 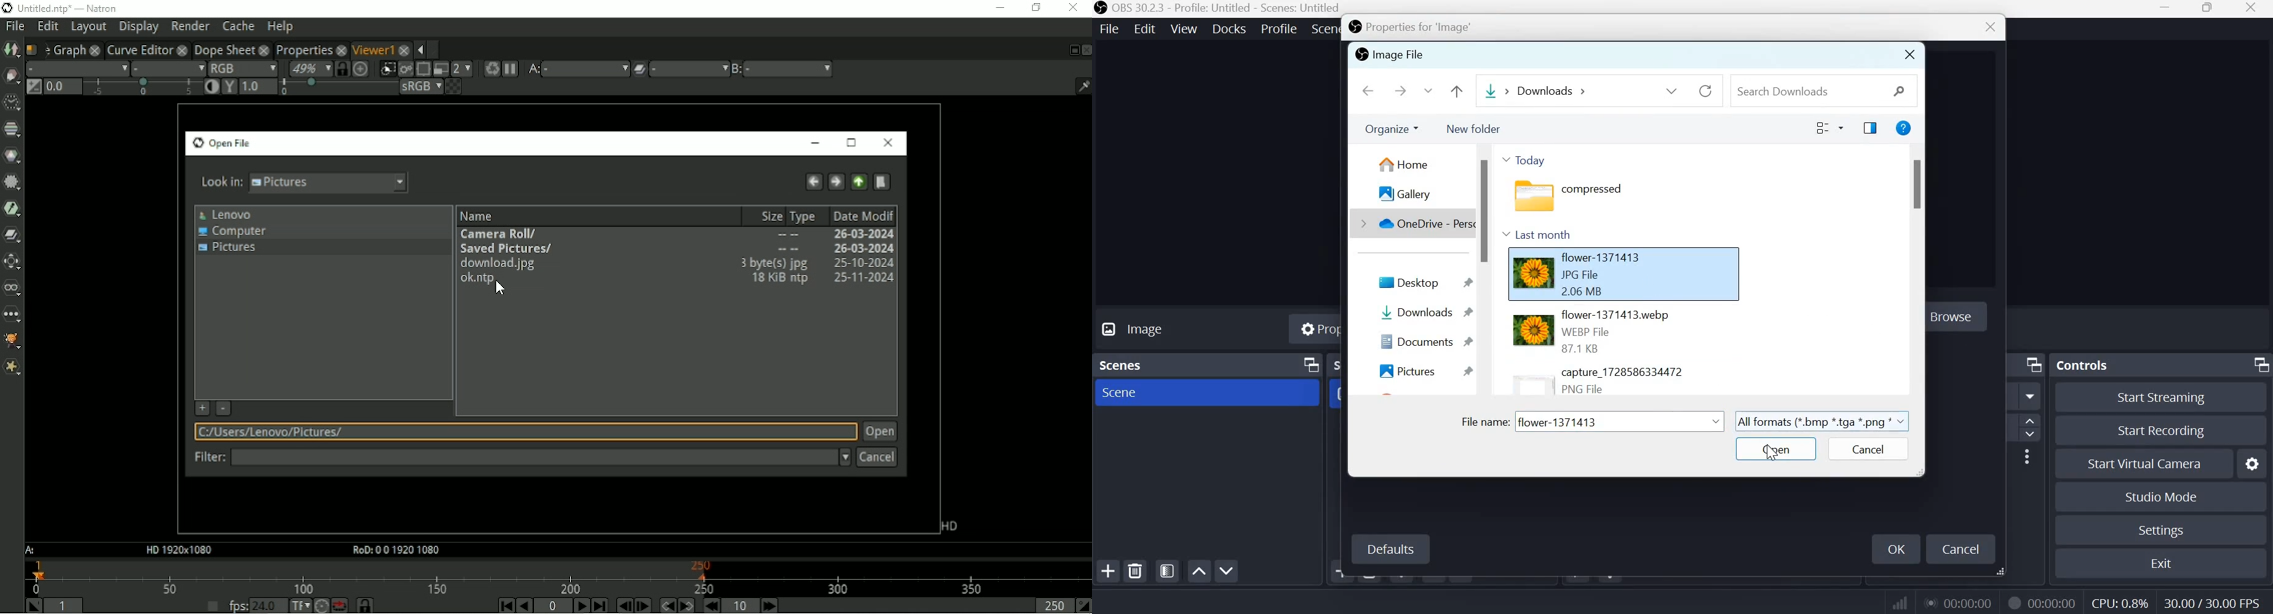 What do you see at coordinates (1072, 8) in the screenshot?
I see `Close` at bounding box center [1072, 8].